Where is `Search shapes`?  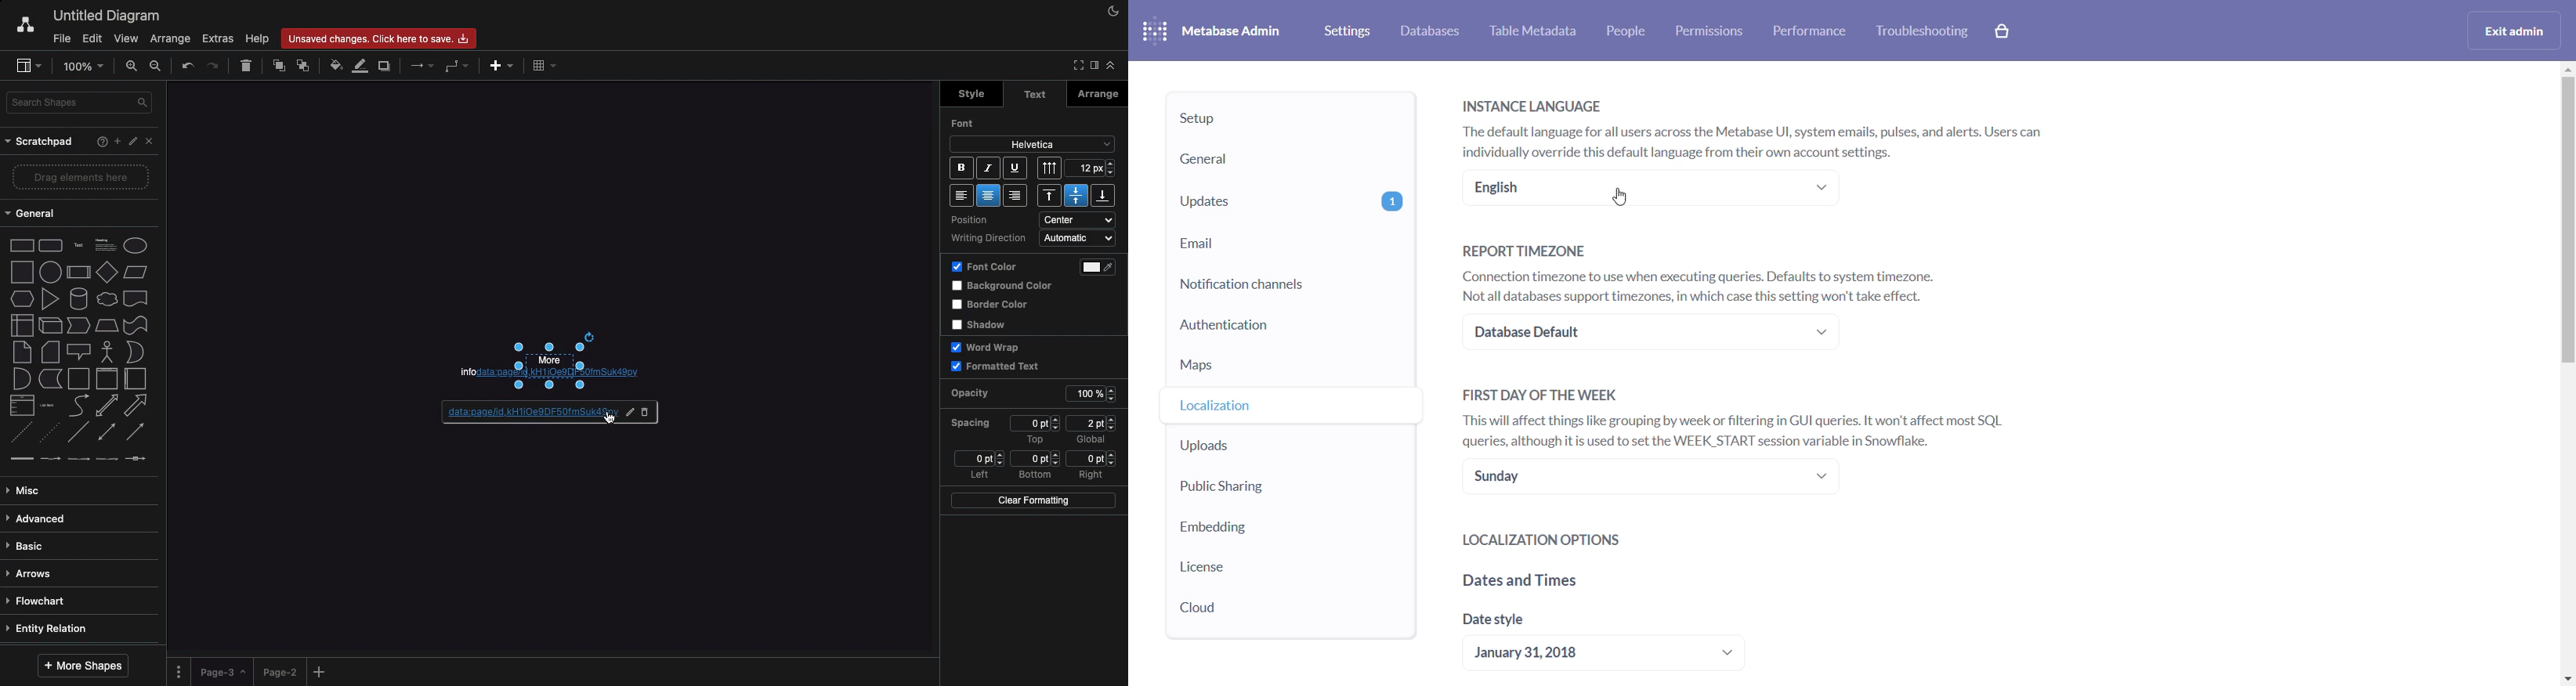 Search shapes is located at coordinates (81, 103).